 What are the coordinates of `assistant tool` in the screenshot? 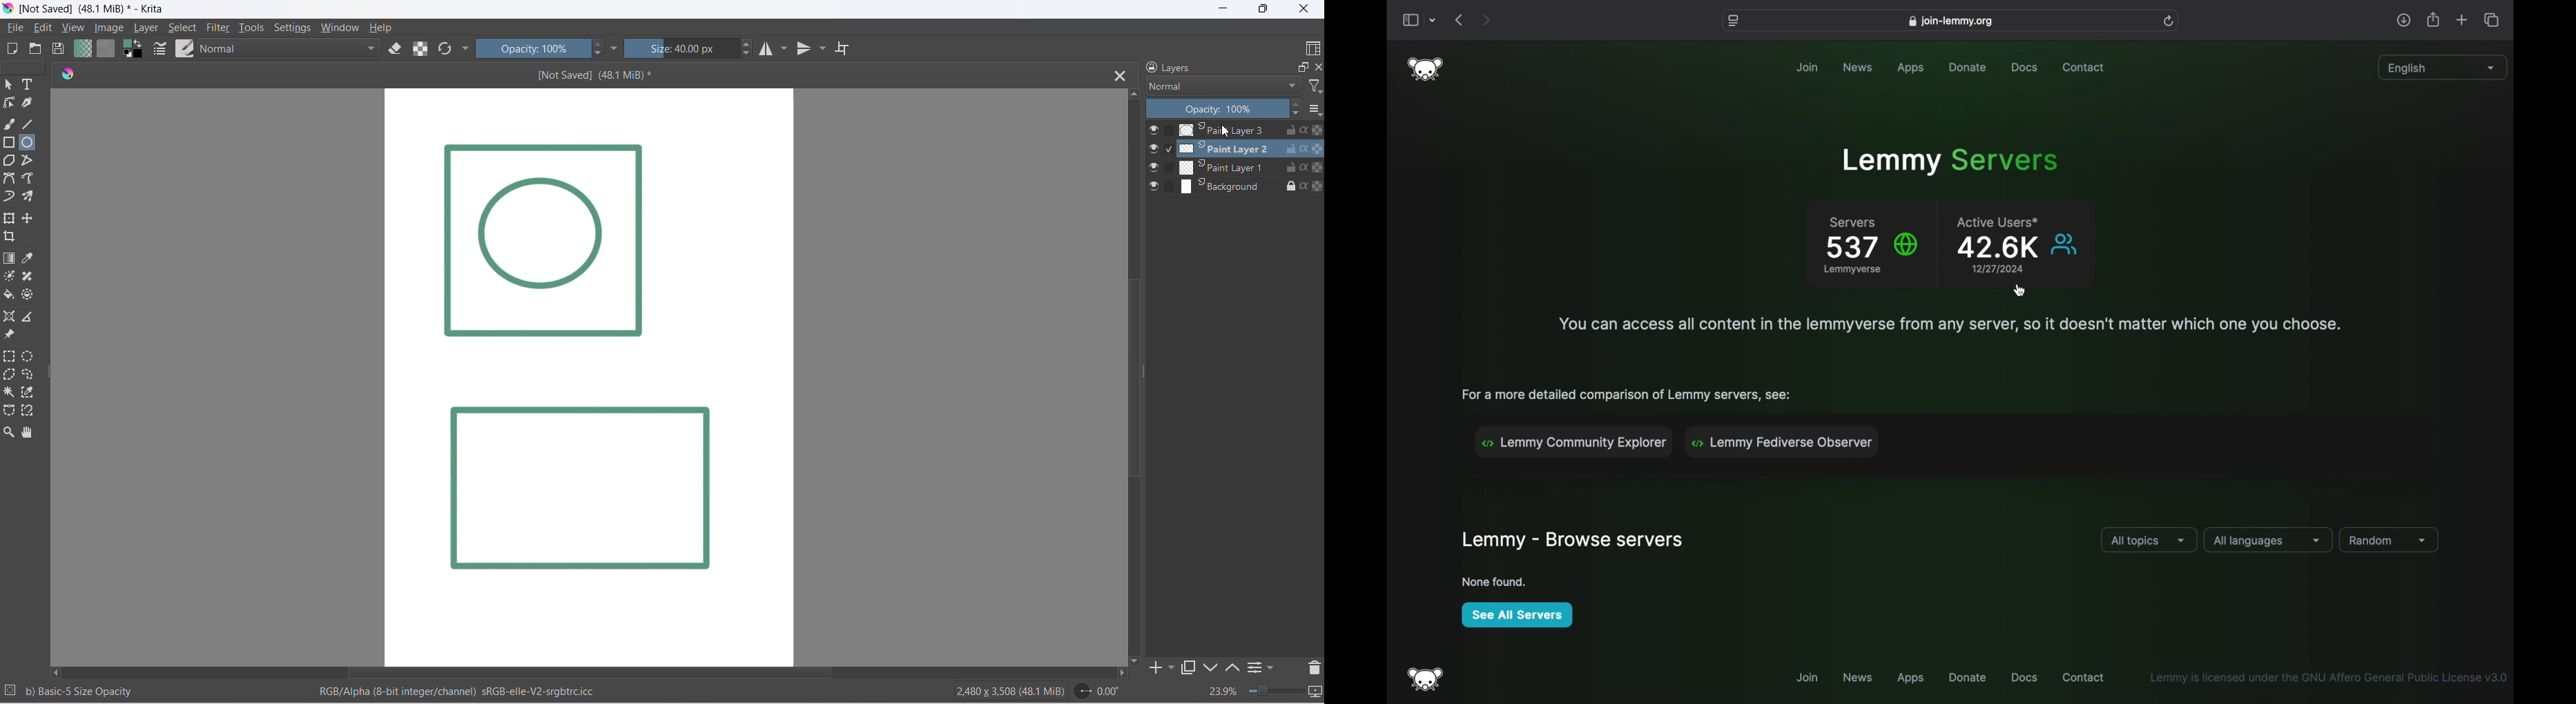 It's located at (10, 317).